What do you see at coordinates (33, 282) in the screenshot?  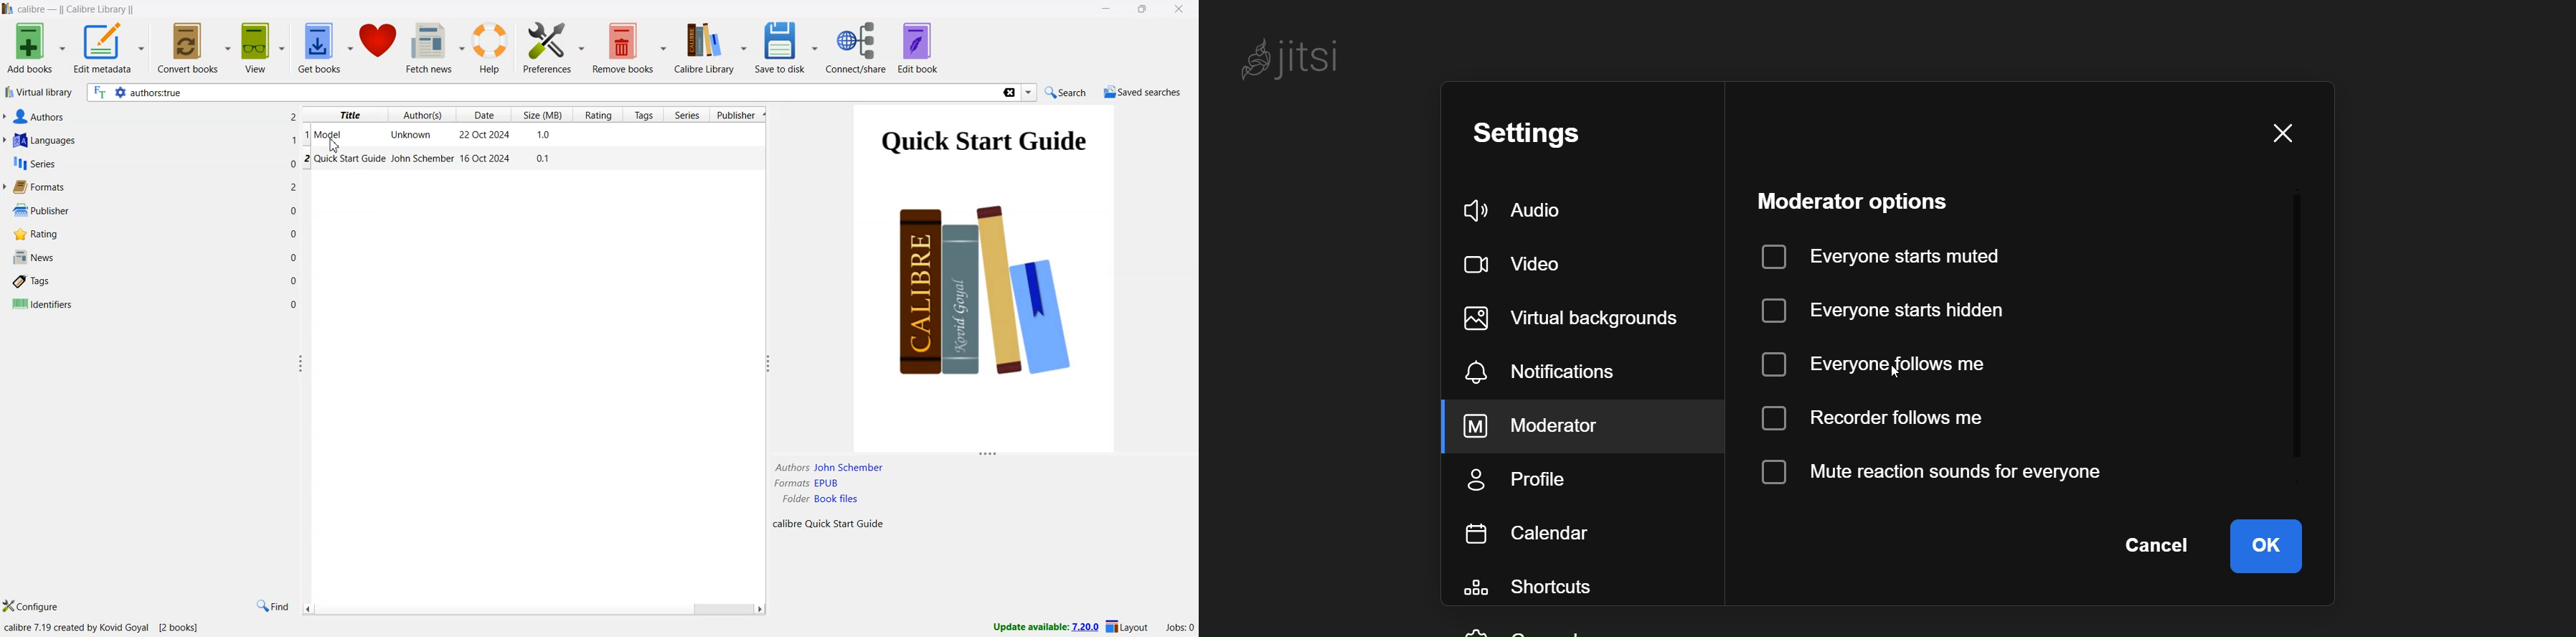 I see `tags` at bounding box center [33, 282].